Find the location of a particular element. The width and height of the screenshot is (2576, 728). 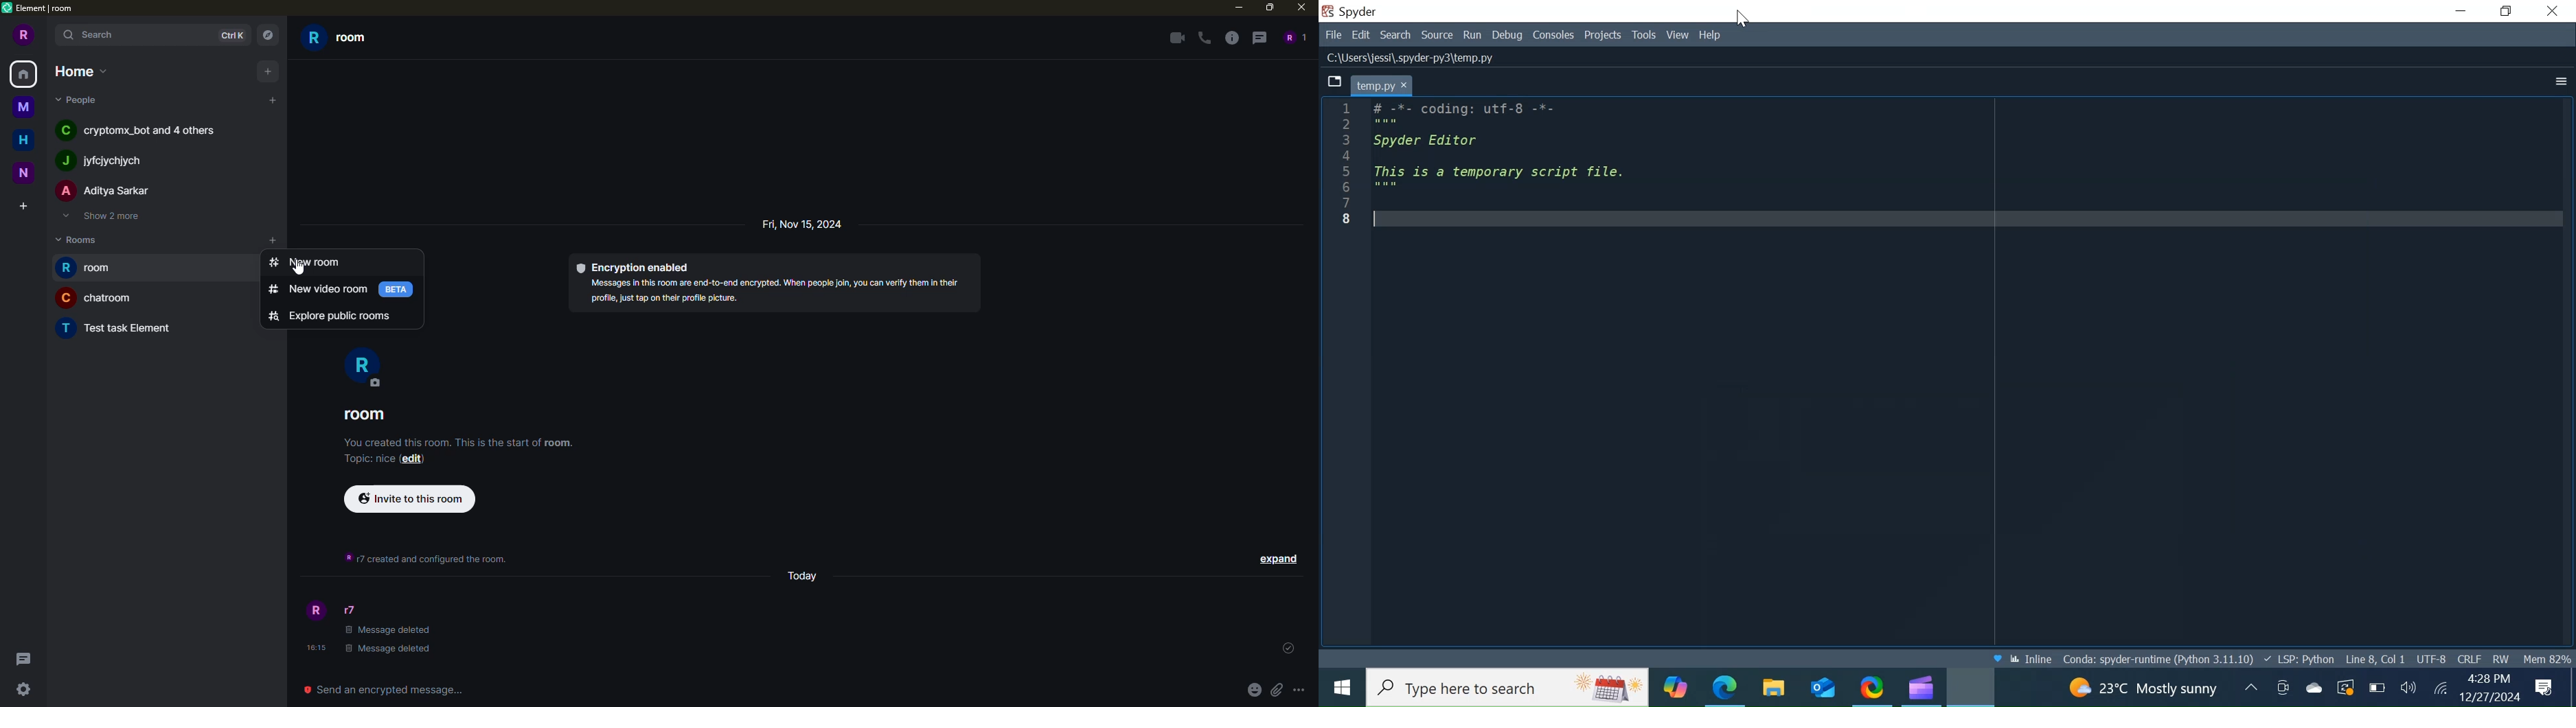

info is located at coordinates (427, 559).